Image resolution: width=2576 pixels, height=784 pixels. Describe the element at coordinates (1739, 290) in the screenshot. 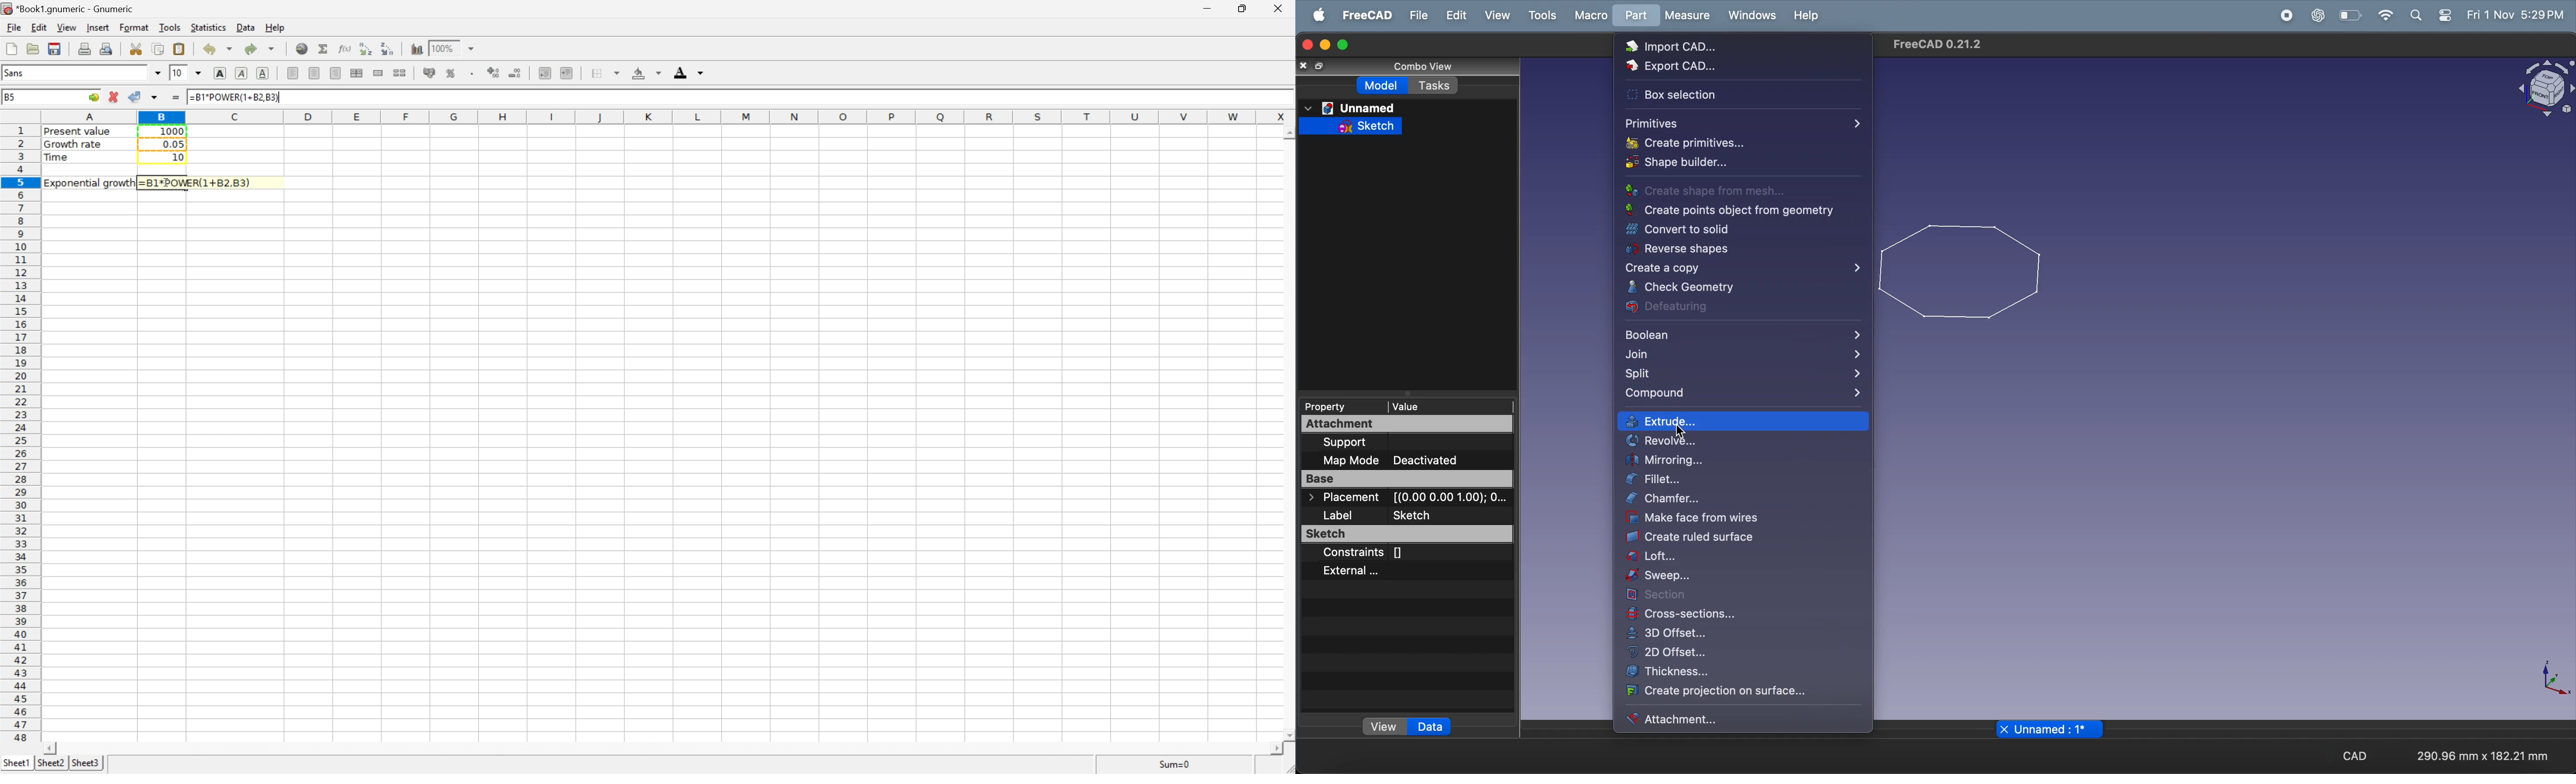

I see `check geometry` at that location.